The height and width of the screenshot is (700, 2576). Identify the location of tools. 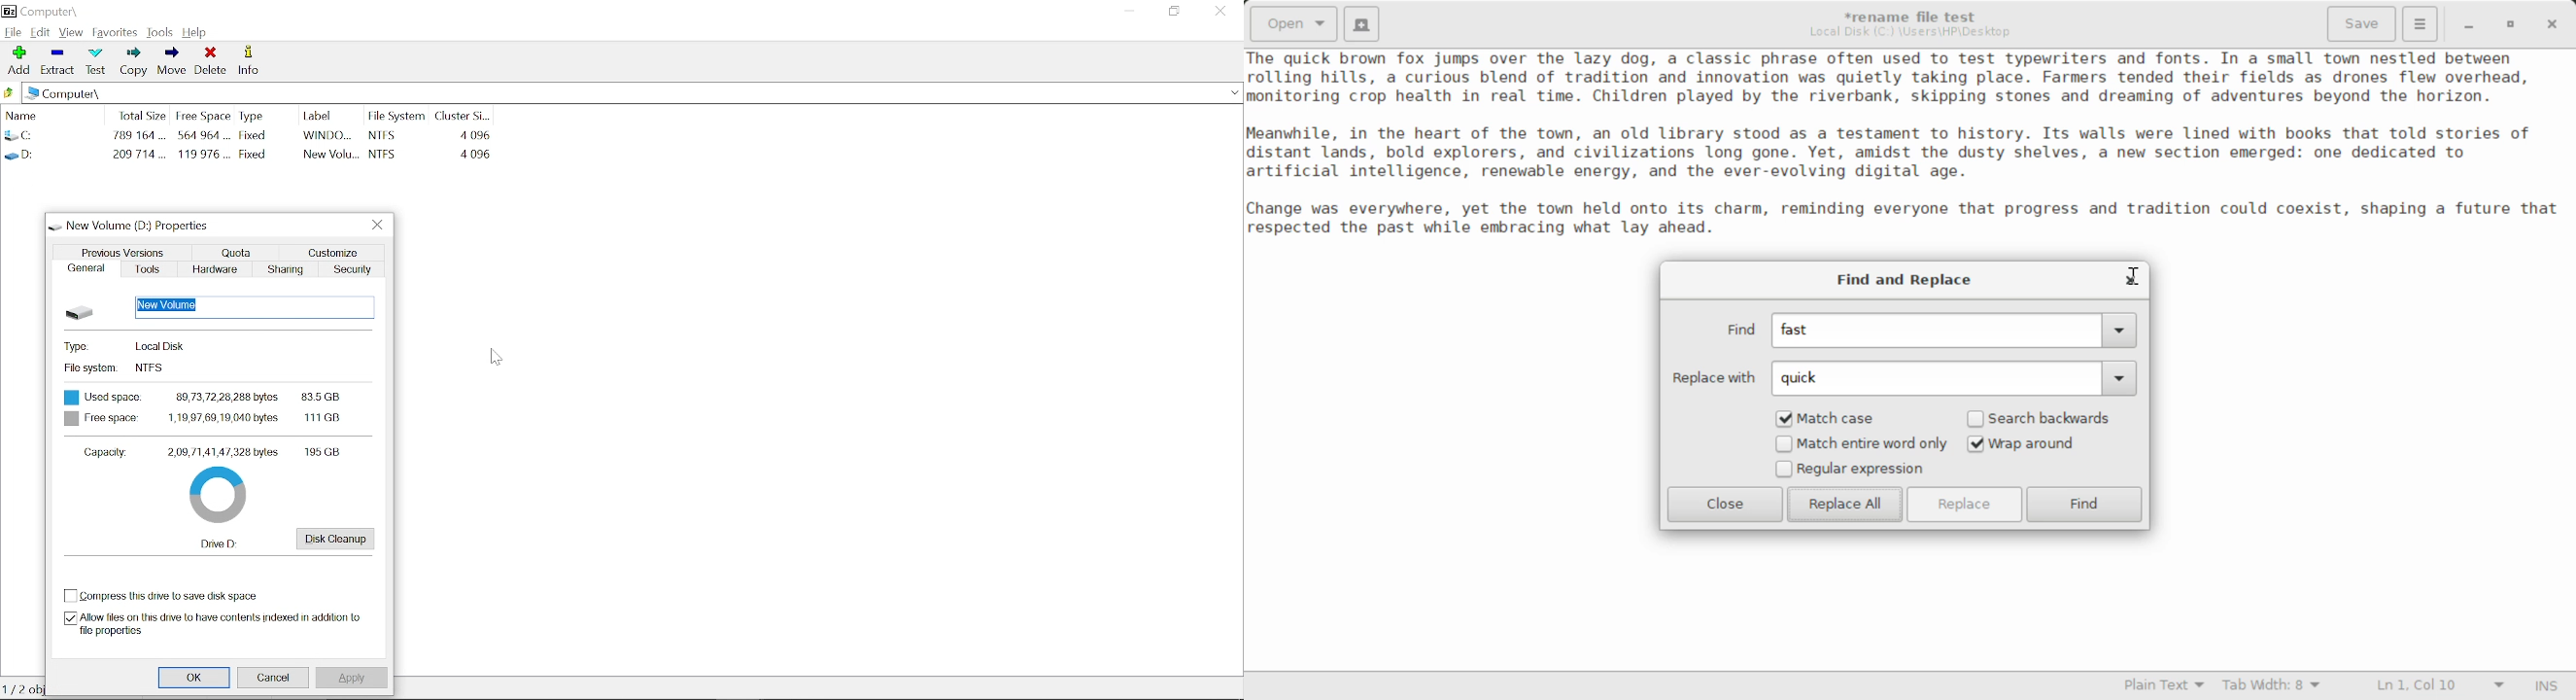
(153, 270).